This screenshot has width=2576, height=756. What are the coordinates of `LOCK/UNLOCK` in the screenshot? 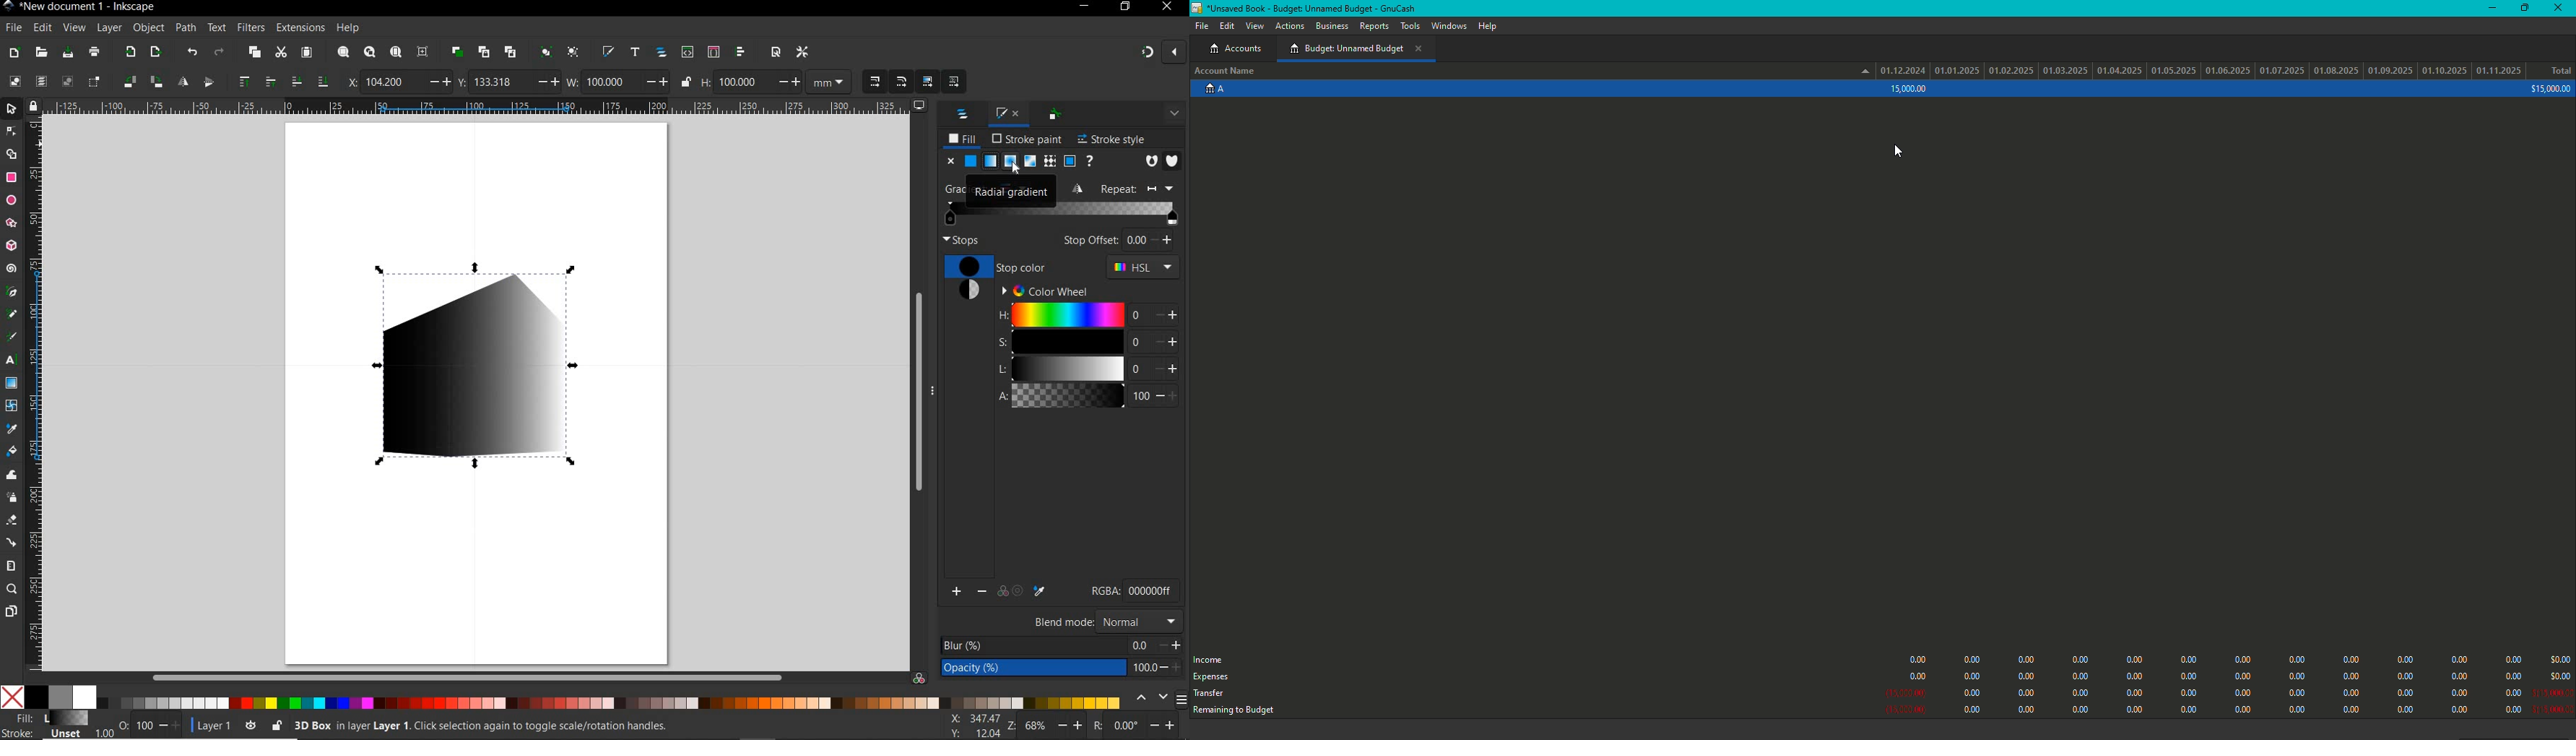 It's located at (277, 725).